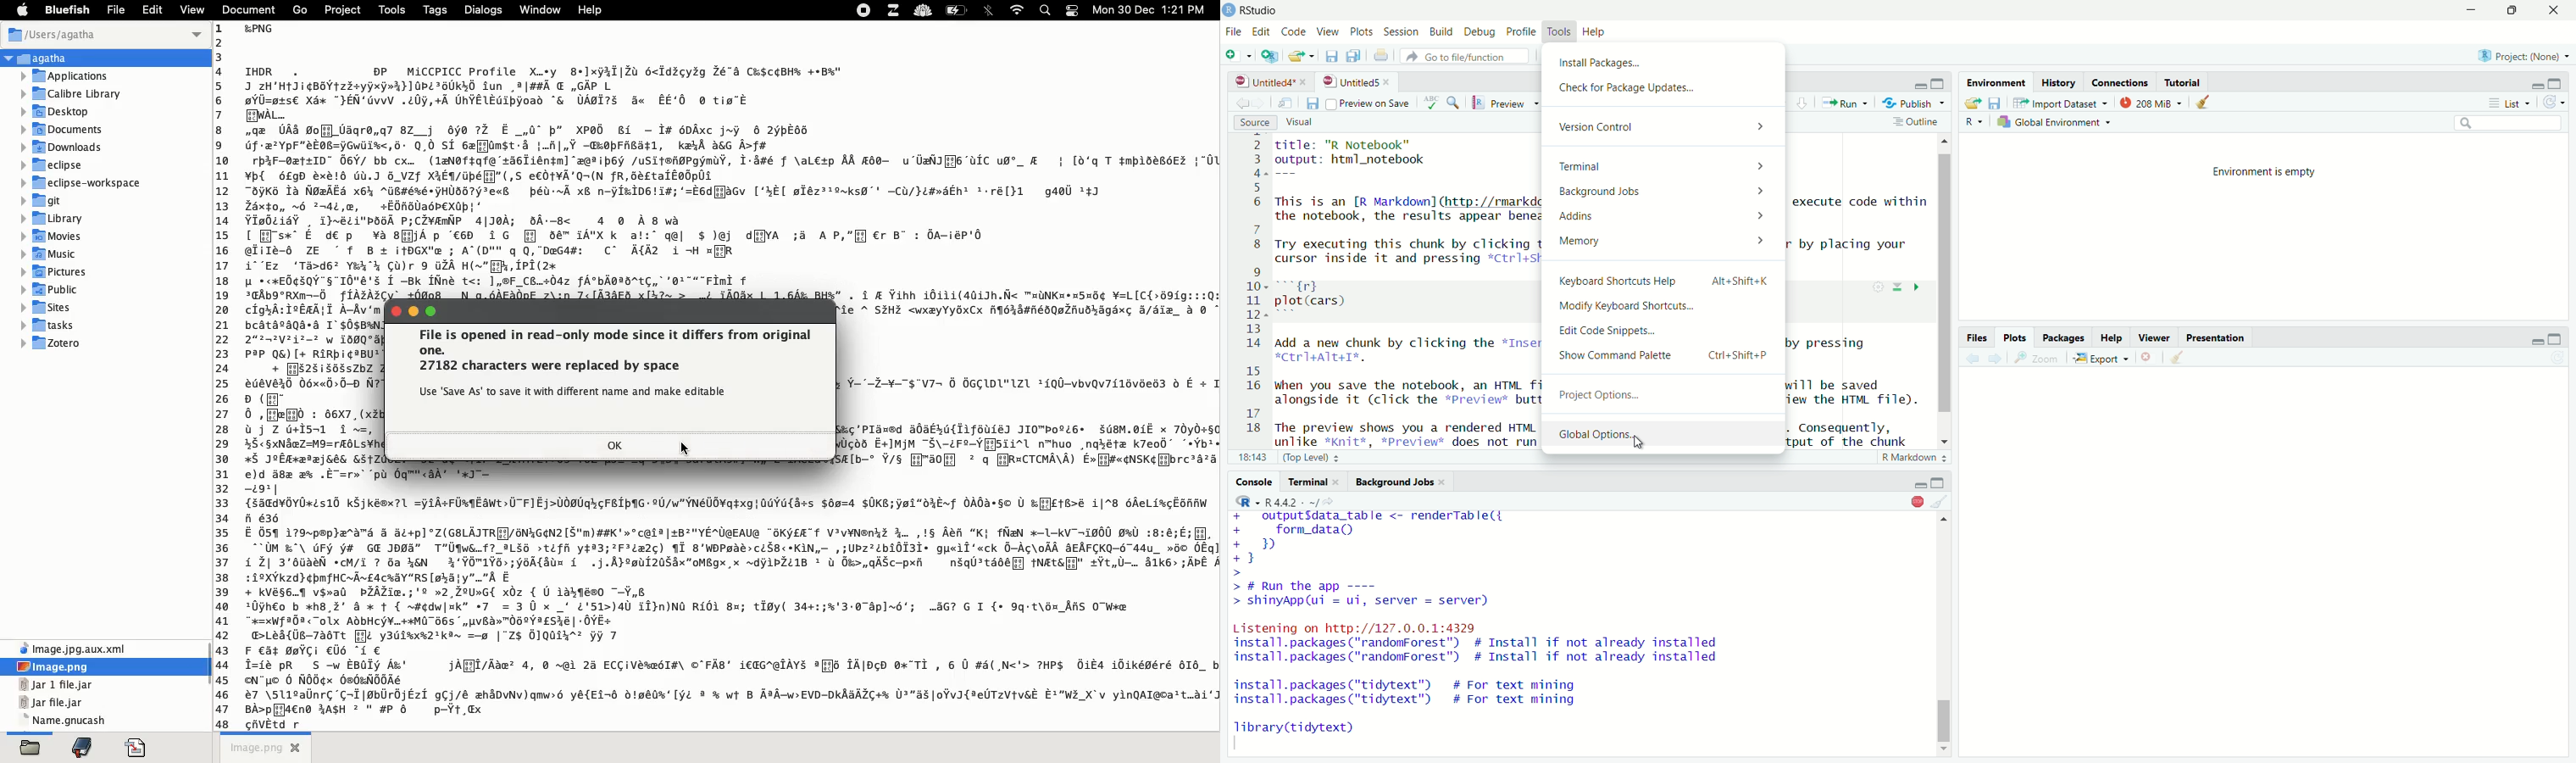 The width and height of the screenshot is (2576, 784). I want to click on (Top Level), so click(1313, 456).